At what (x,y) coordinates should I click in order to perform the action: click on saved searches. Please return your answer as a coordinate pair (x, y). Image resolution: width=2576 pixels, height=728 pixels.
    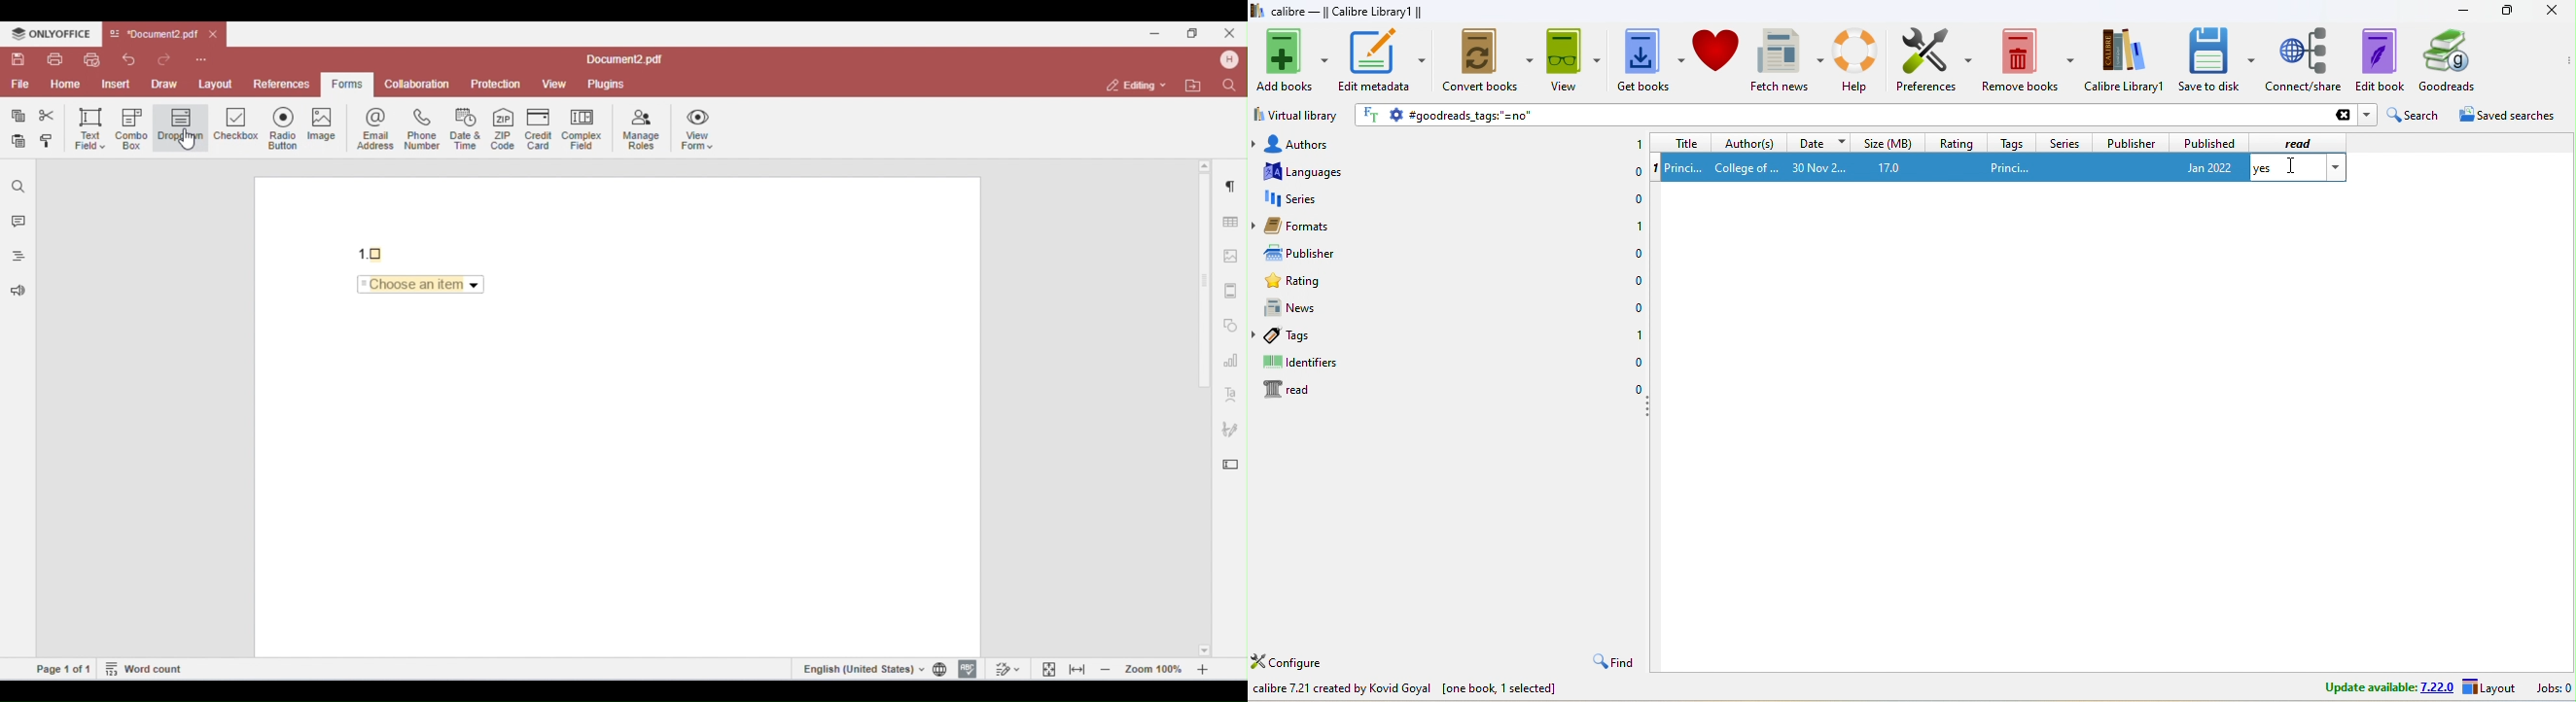
    Looking at the image, I should click on (2504, 115).